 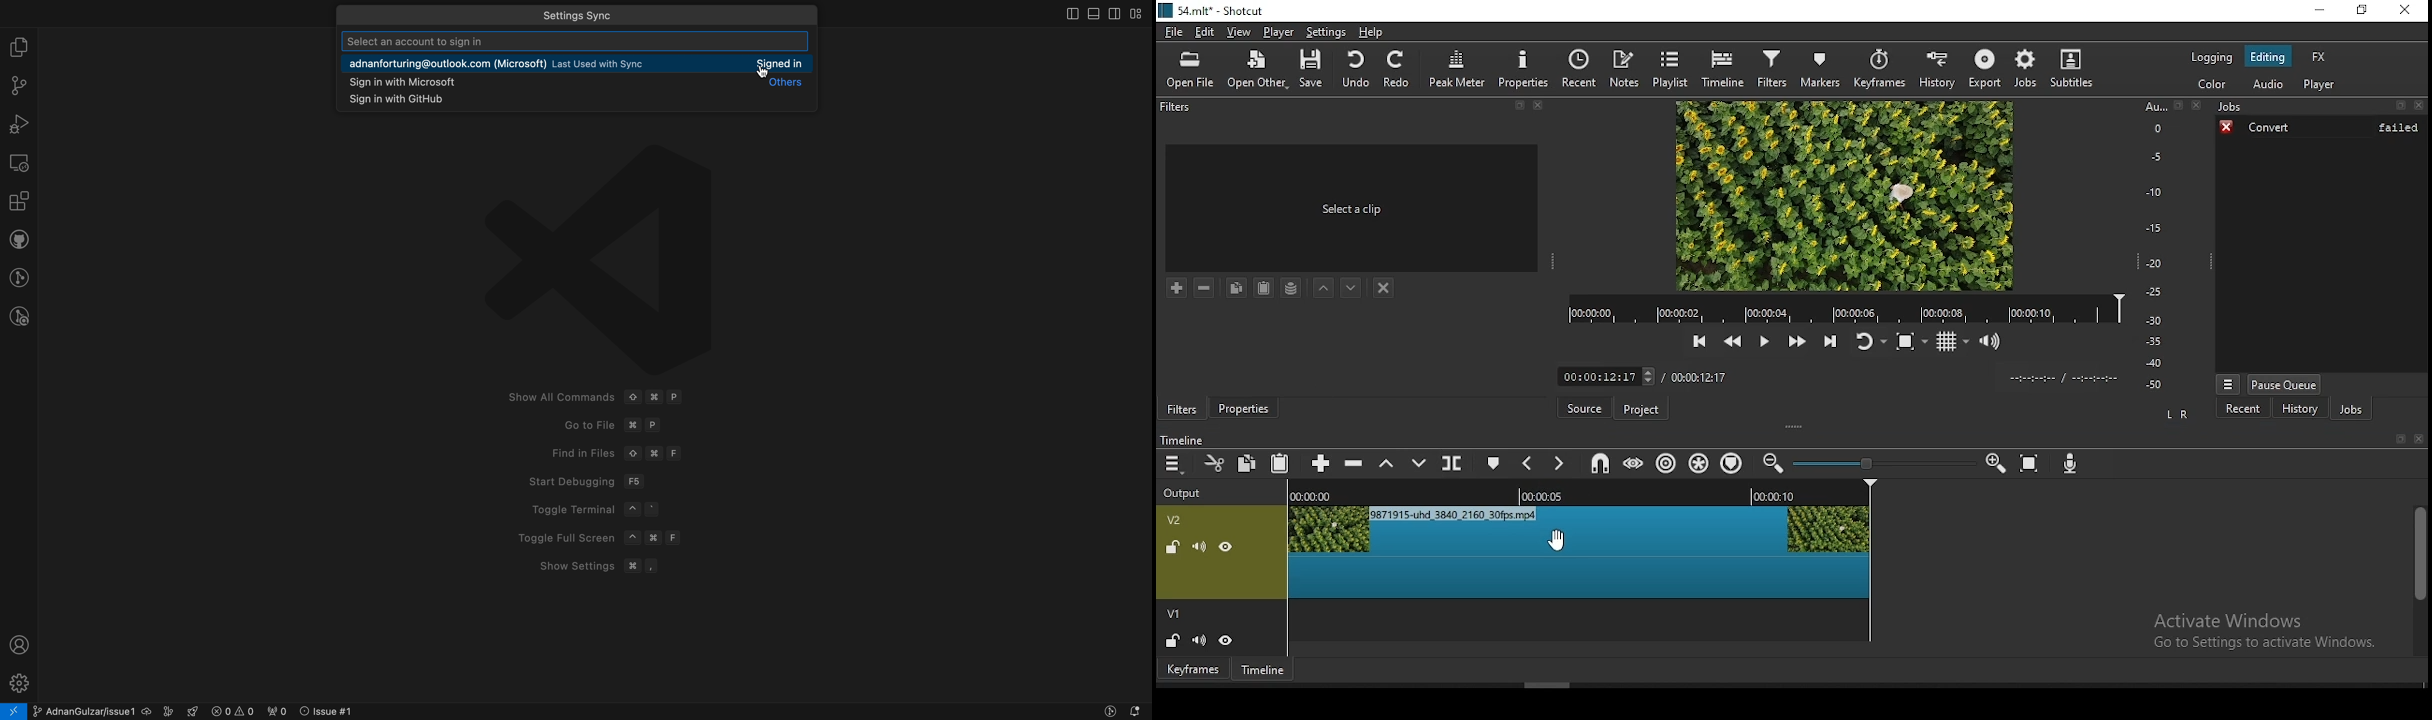 What do you see at coordinates (1937, 66) in the screenshot?
I see `history` at bounding box center [1937, 66].